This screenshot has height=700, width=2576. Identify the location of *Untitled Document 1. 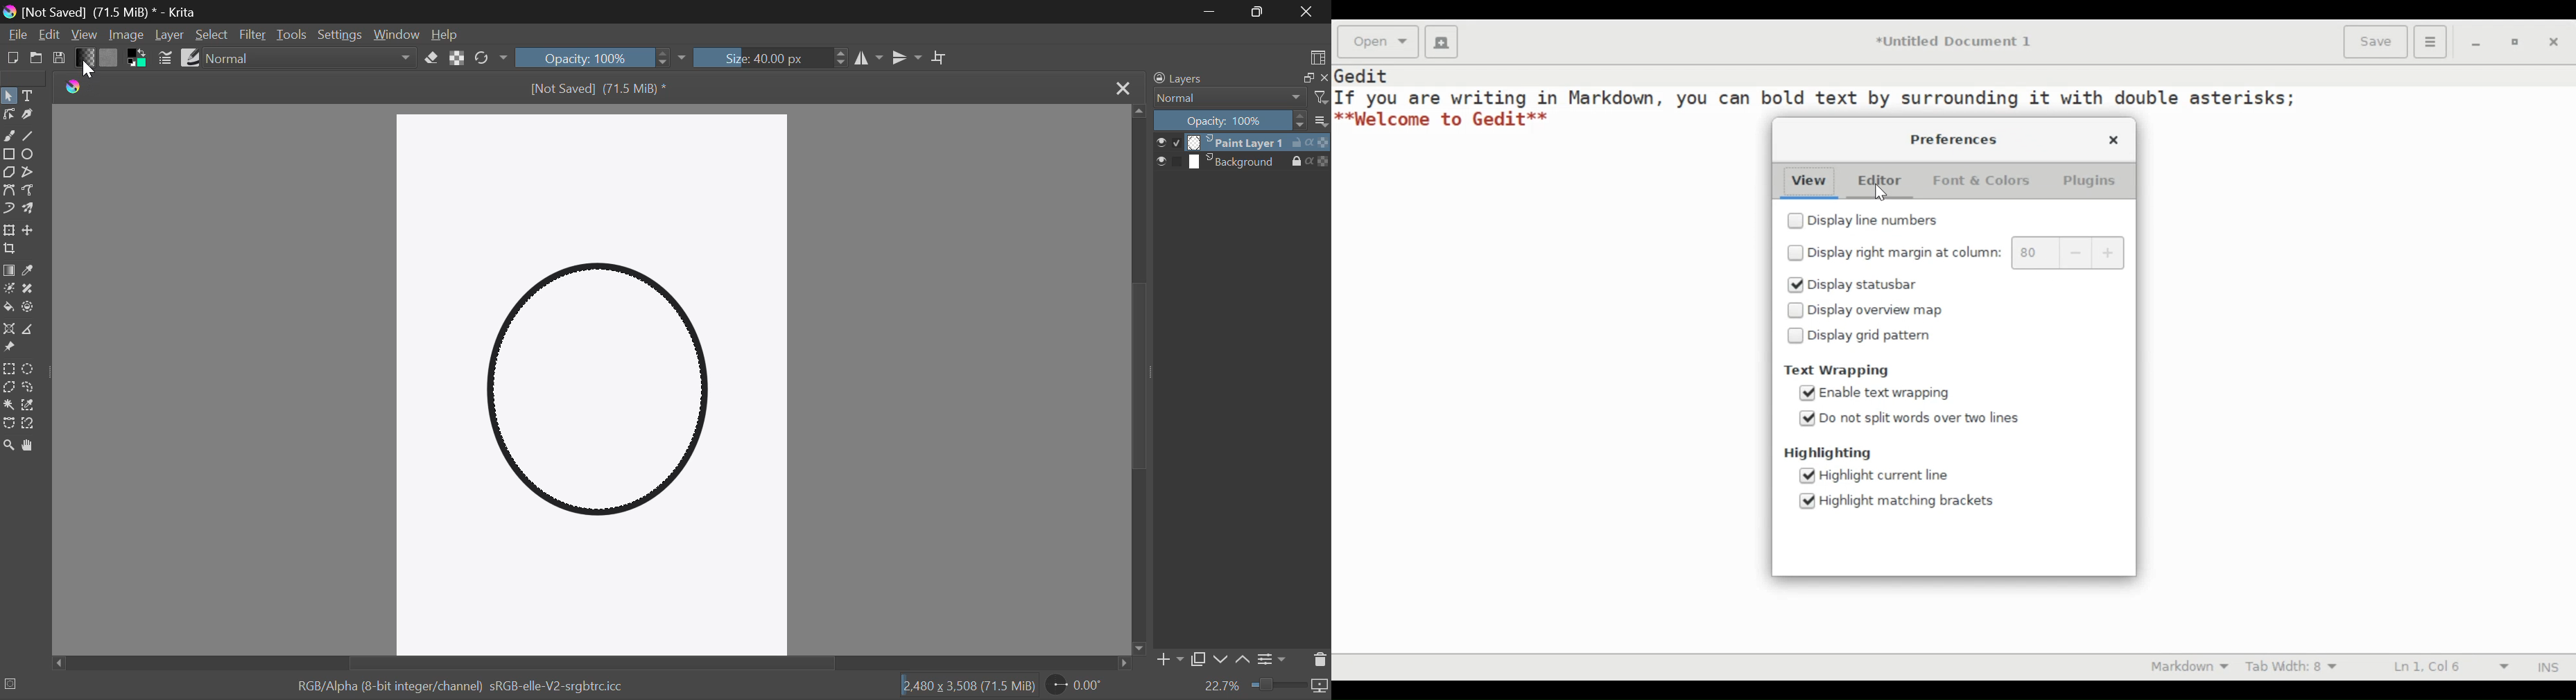
(1958, 43).